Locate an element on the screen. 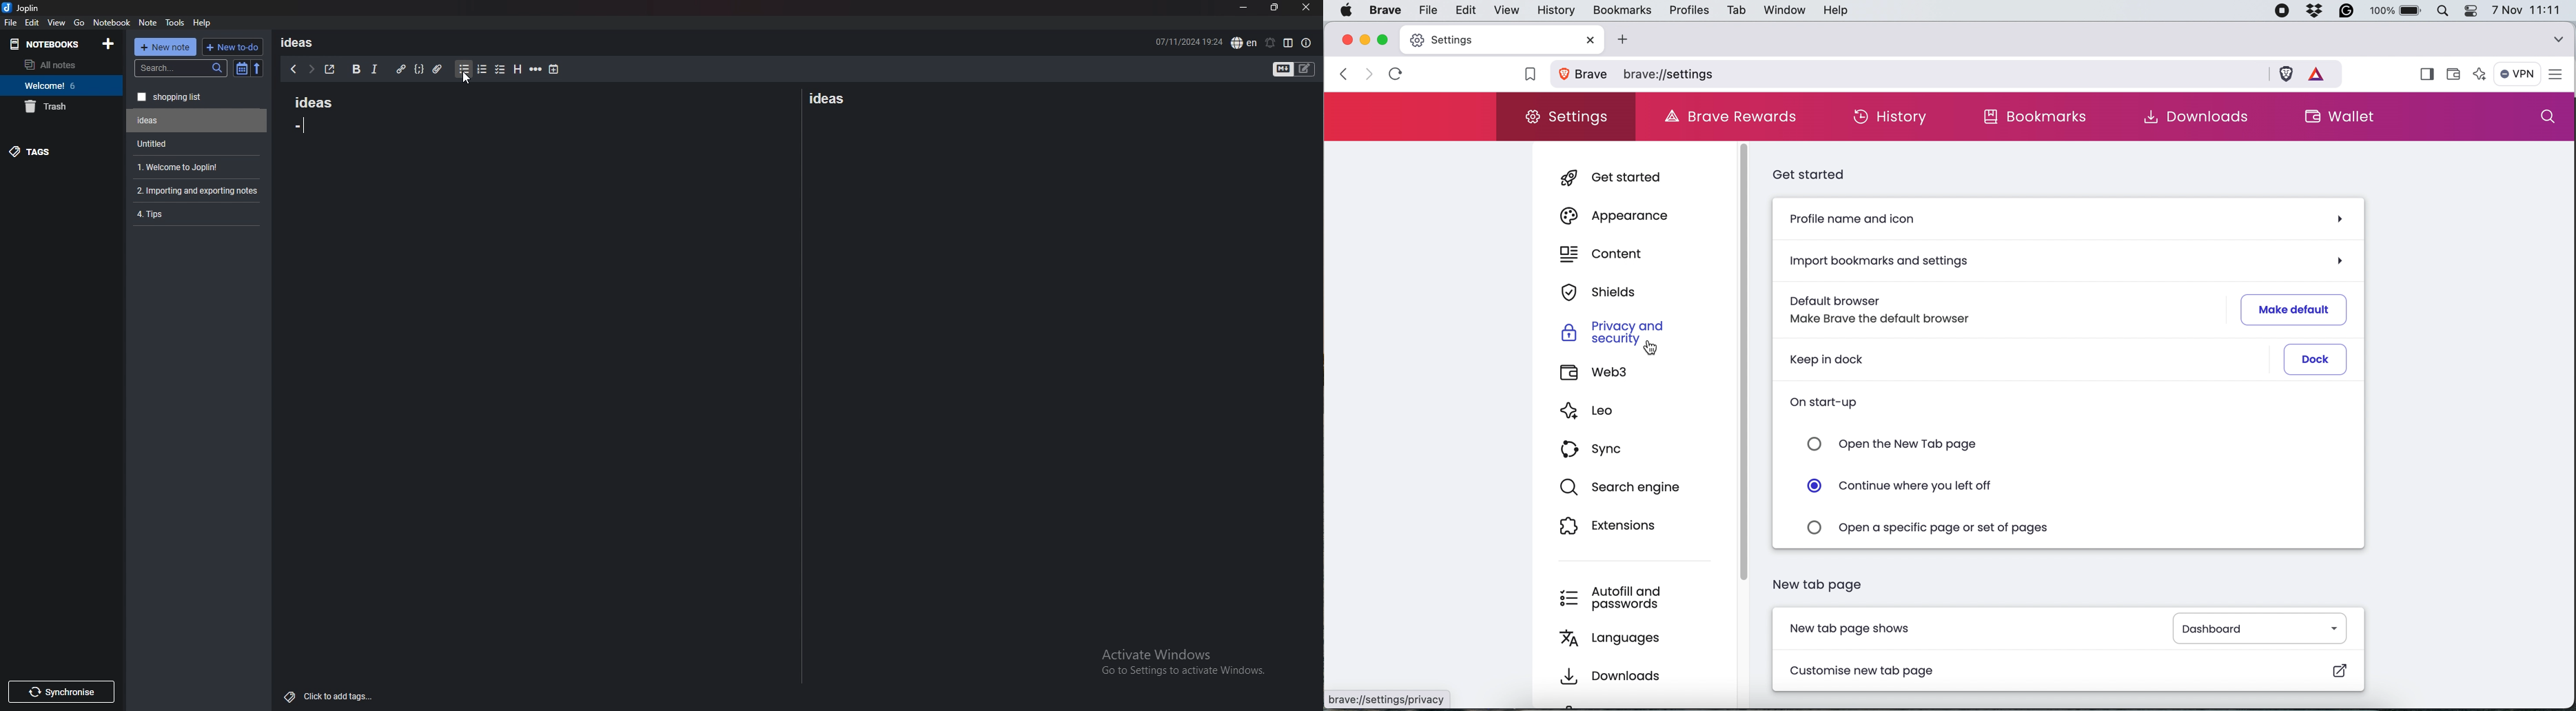  cursor is located at coordinates (466, 79).